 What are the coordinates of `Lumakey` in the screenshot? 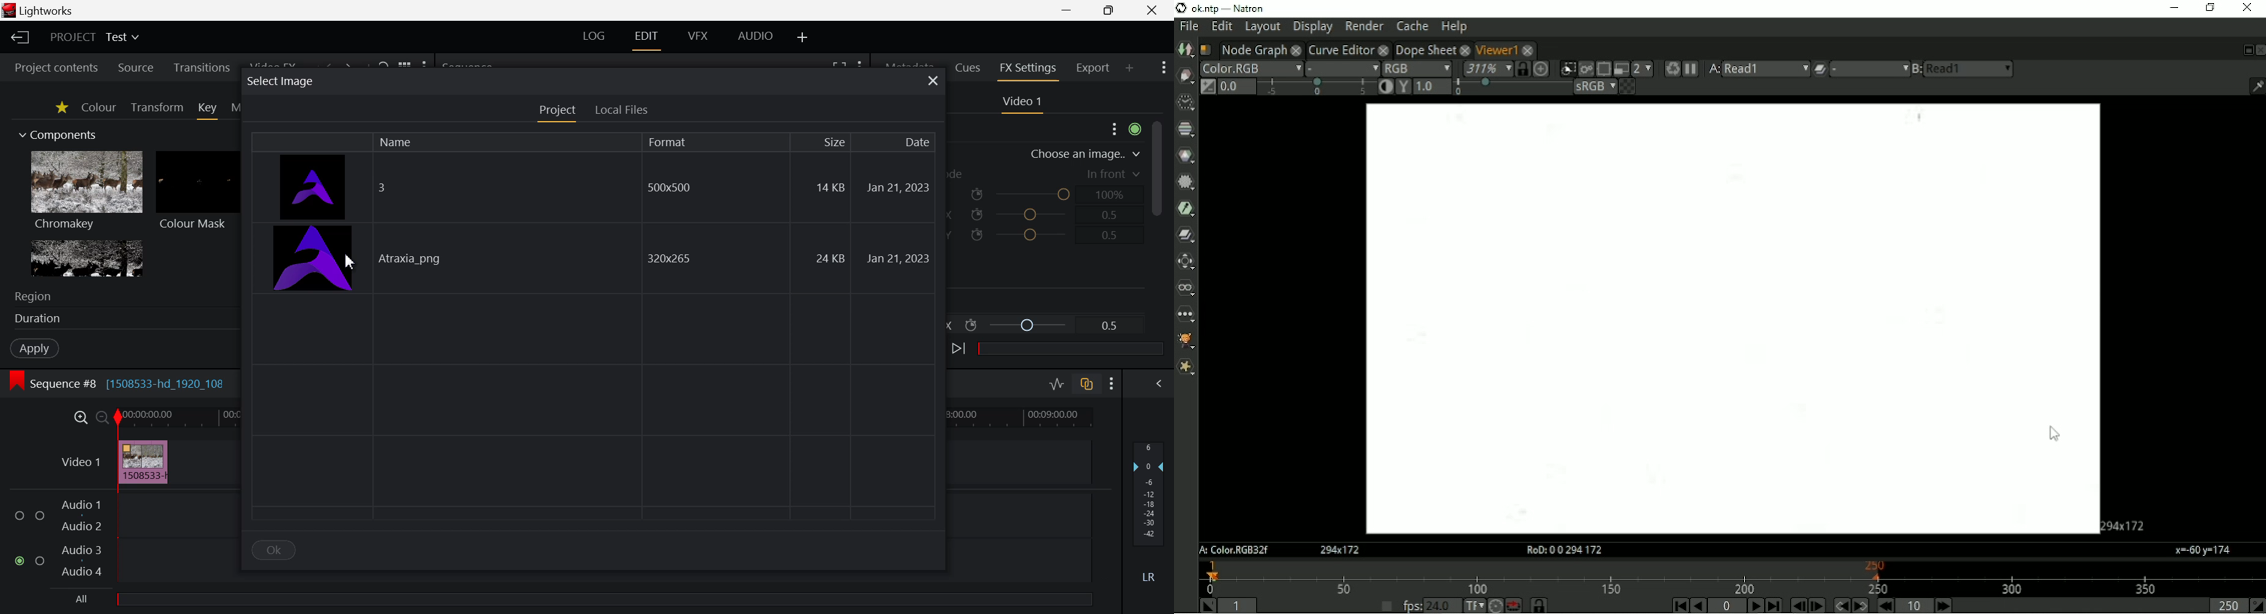 It's located at (86, 258).